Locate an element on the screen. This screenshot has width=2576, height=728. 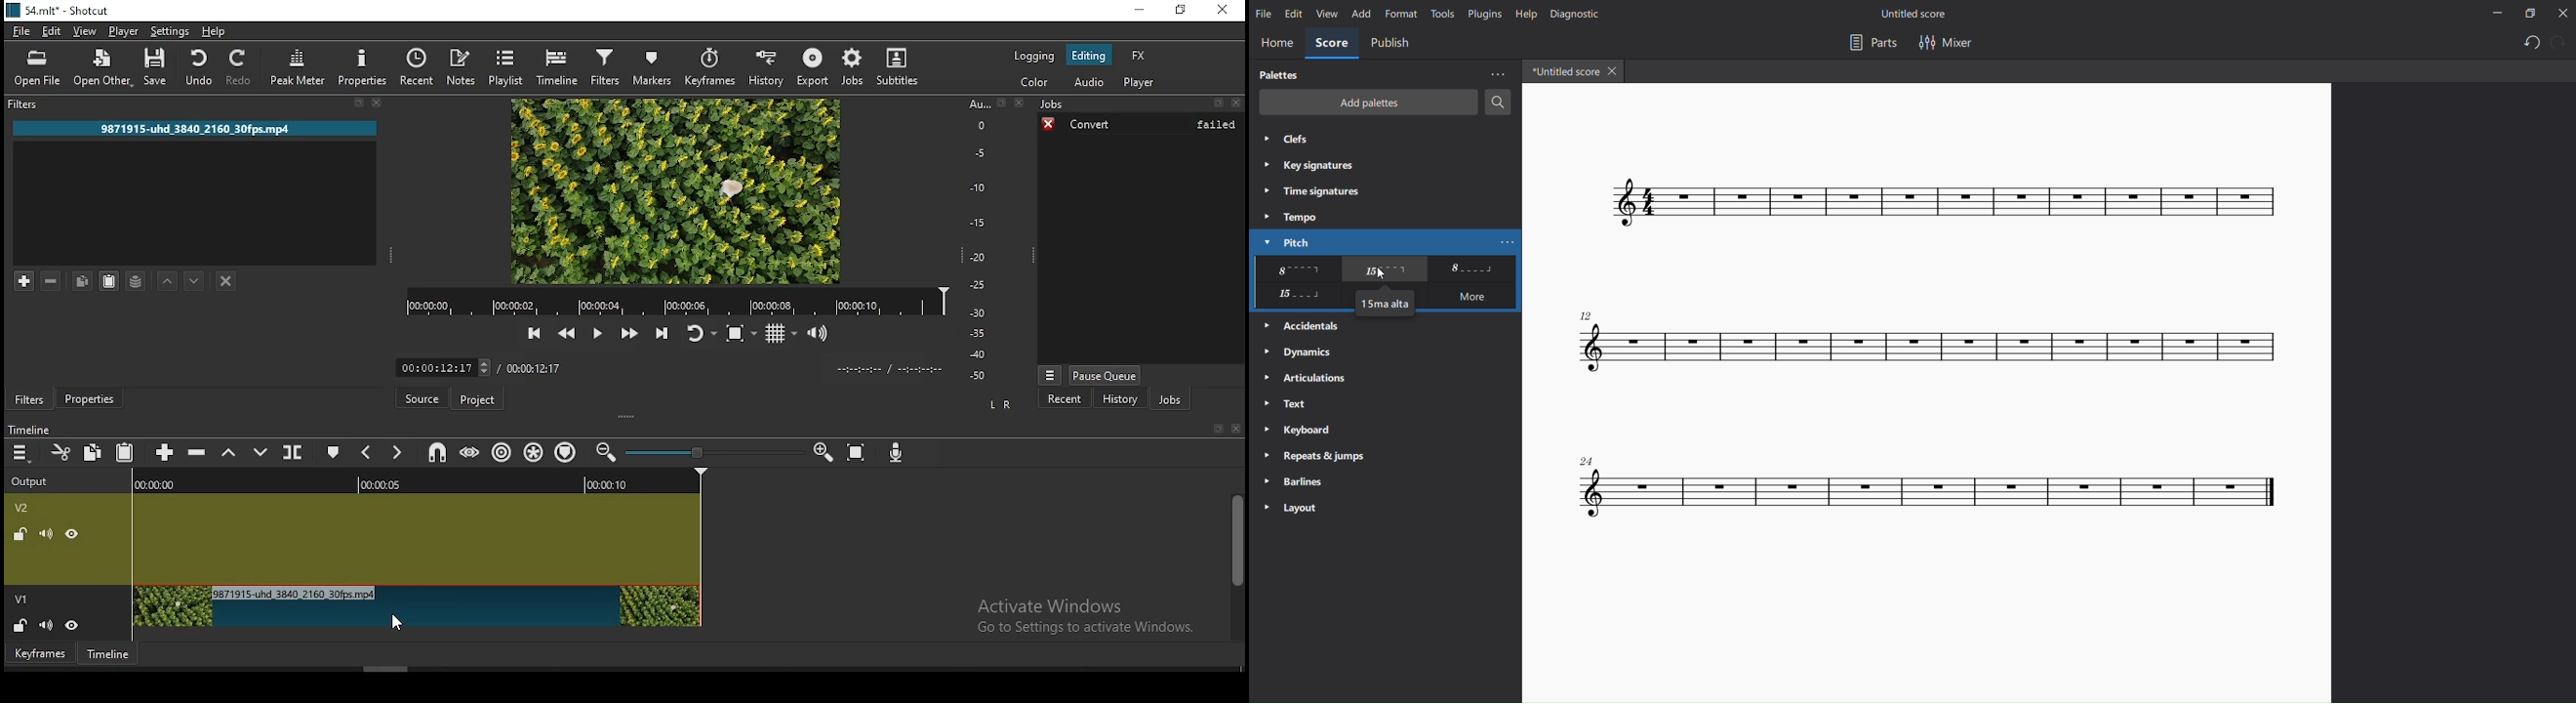
properties is located at coordinates (89, 398).